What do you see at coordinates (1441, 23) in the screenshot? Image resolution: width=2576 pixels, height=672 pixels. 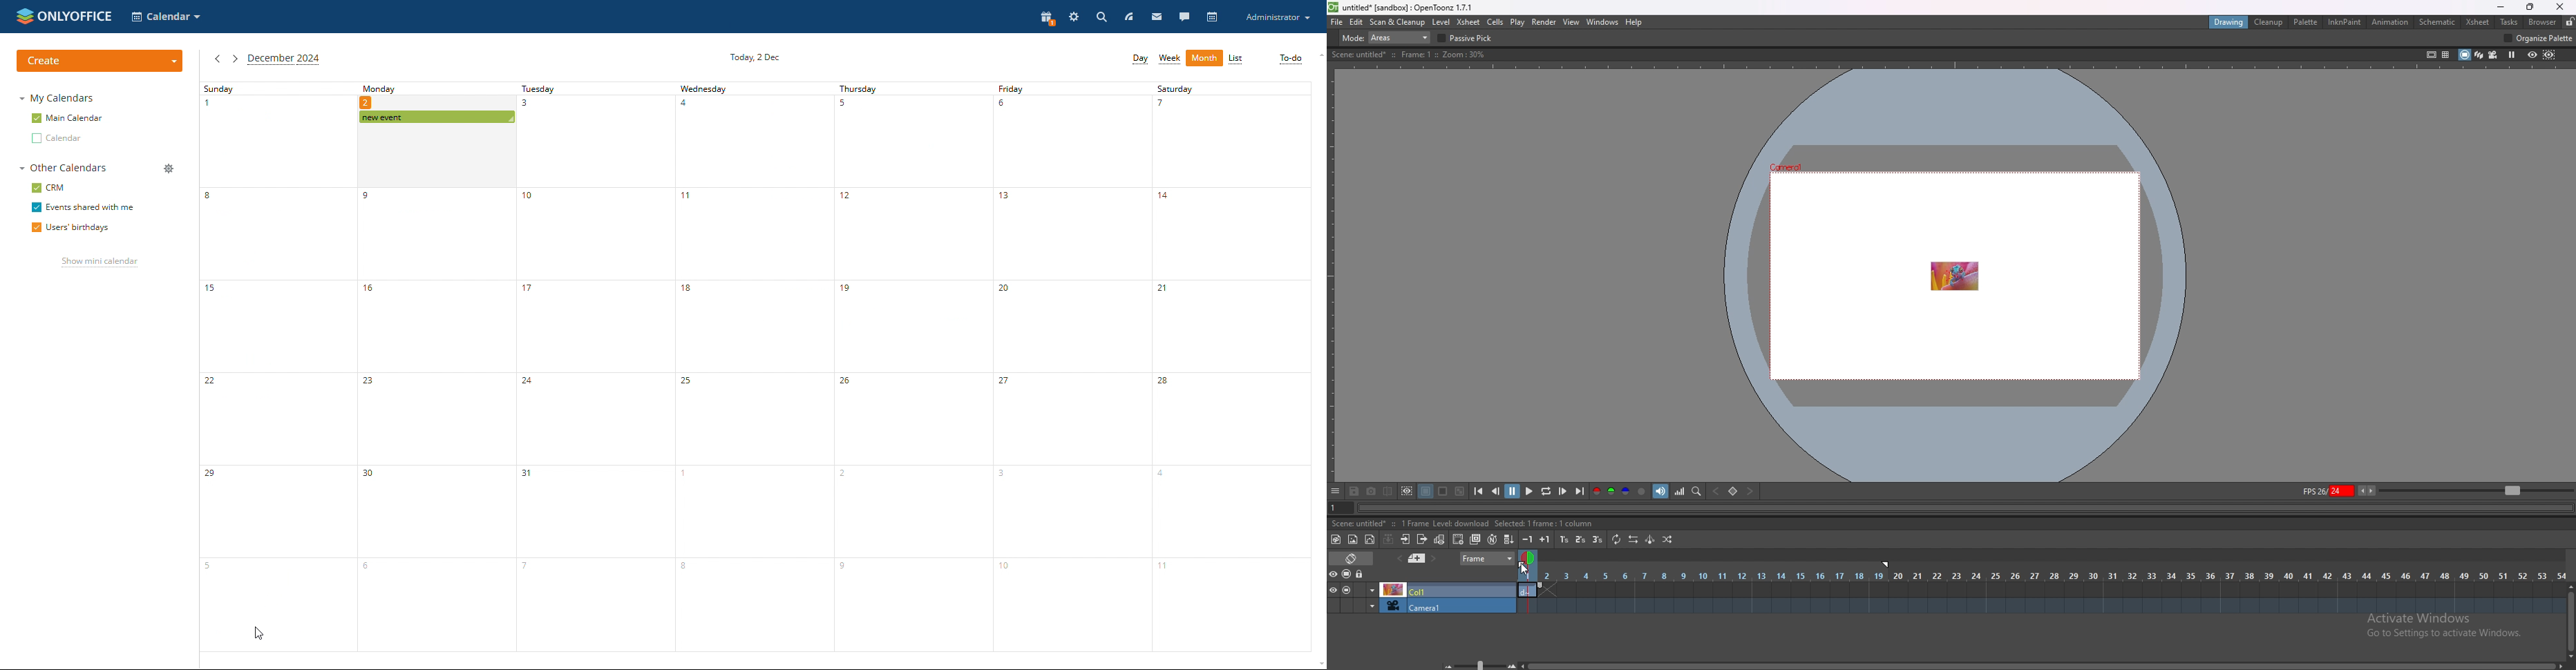 I see `level` at bounding box center [1441, 23].